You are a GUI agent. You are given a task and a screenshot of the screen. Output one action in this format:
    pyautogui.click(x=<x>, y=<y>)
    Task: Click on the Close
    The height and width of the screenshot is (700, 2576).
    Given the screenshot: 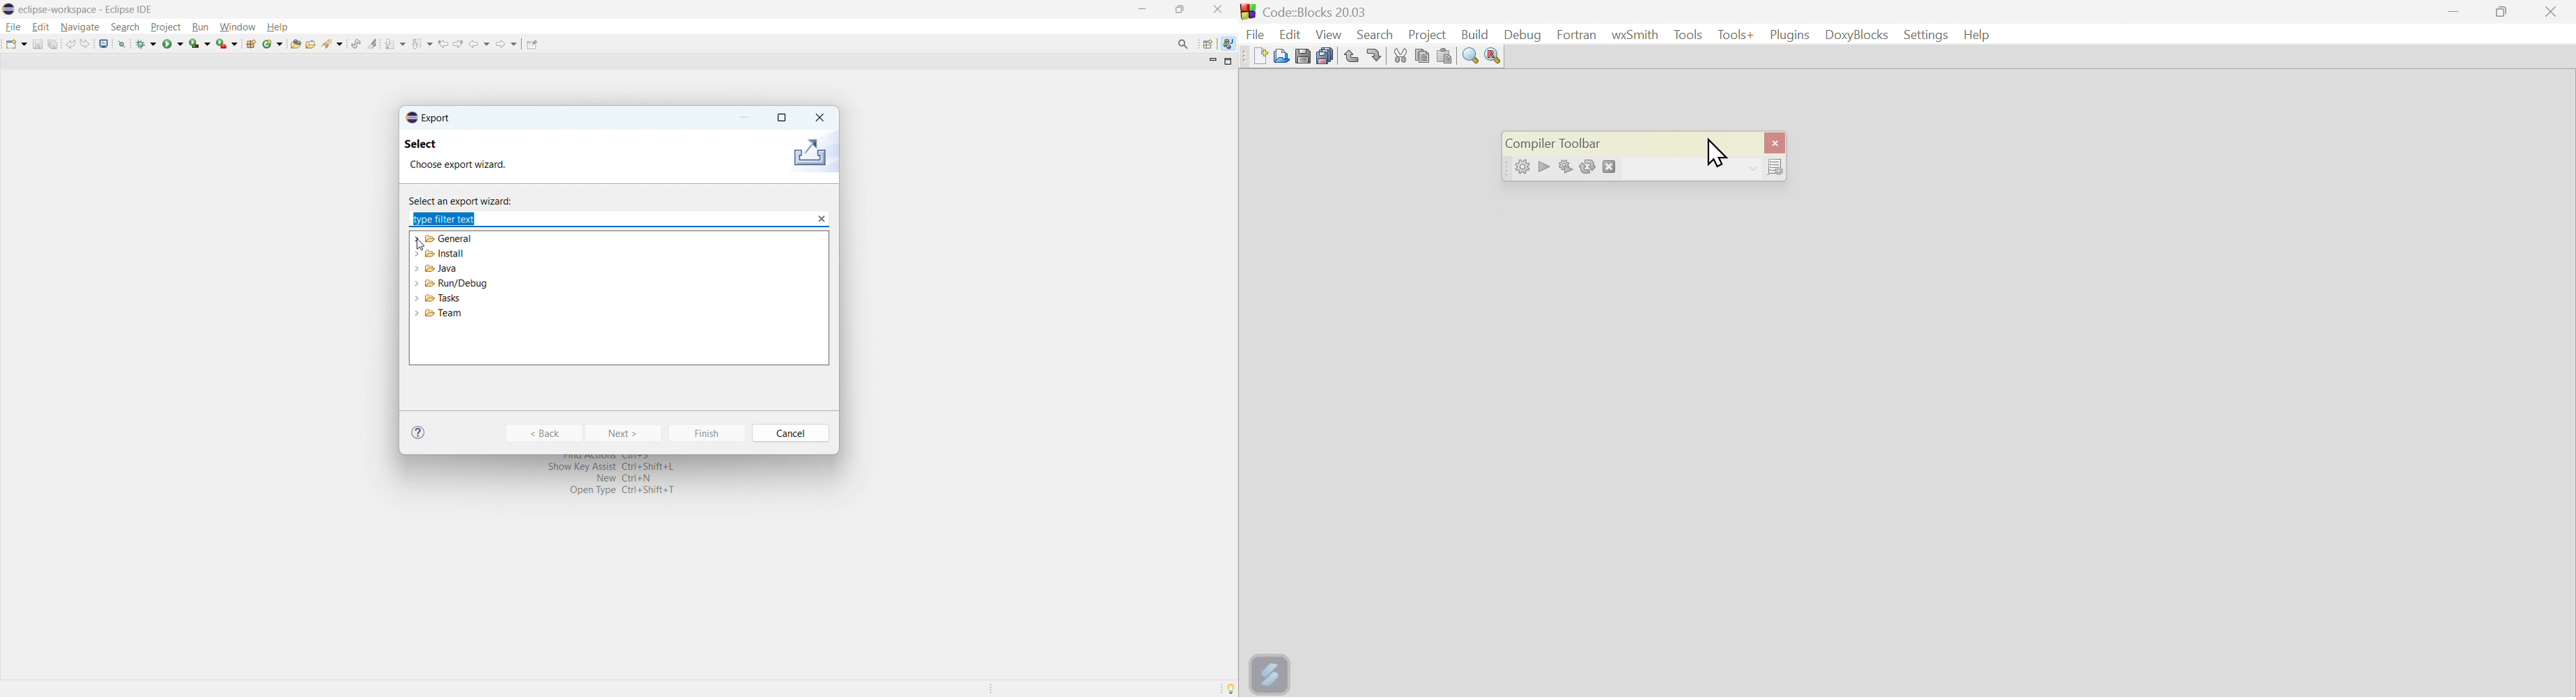 What is the action you would take?
    pyautogui.click(x=1775, y=140)
    